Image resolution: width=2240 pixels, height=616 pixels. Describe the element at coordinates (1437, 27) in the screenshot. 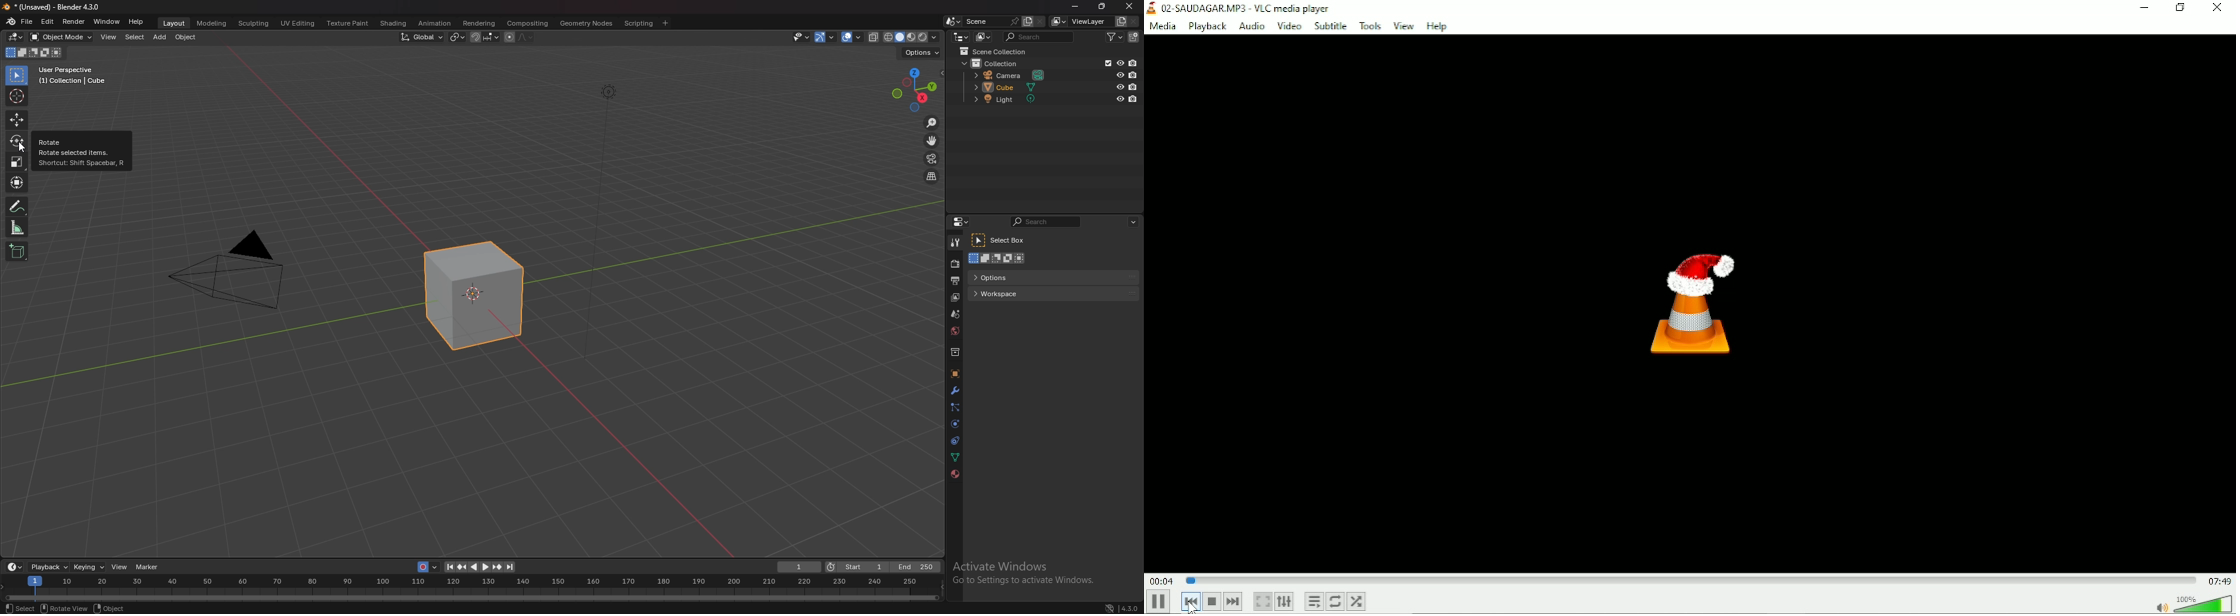

I see `Help` at that location.